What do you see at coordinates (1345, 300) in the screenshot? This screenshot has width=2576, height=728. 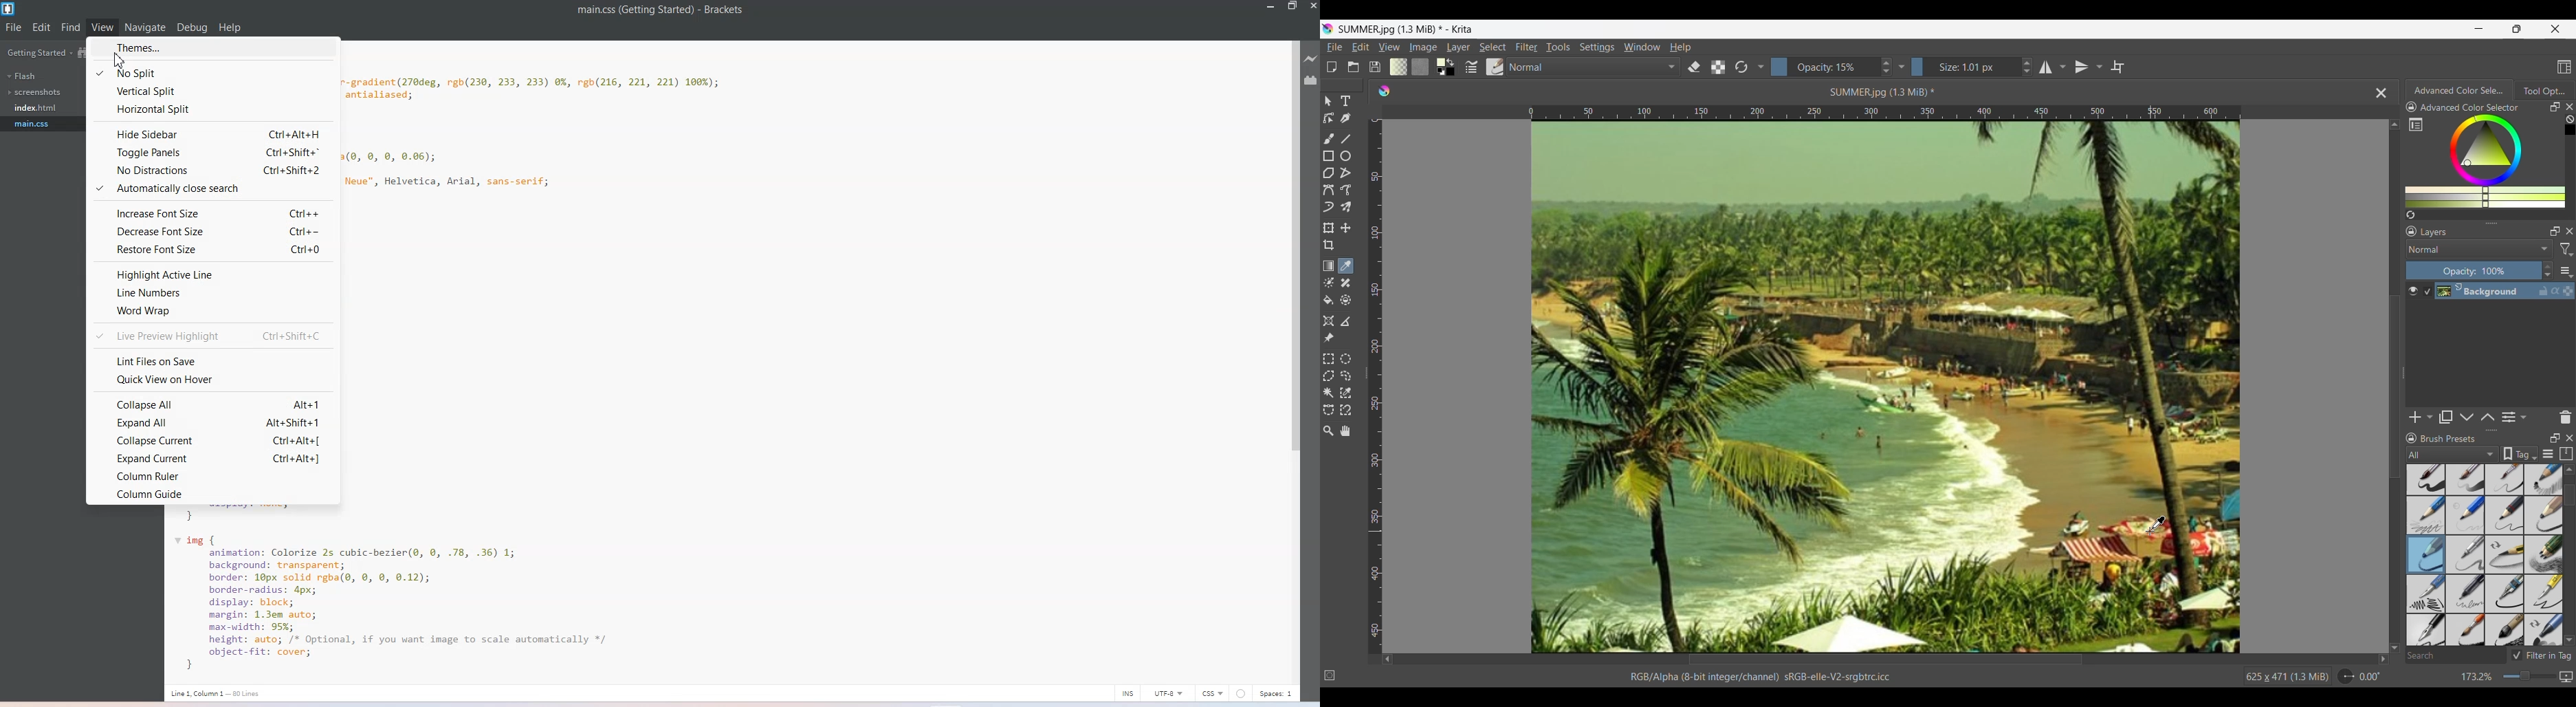 I see `Enclose and fill tool` at bounding box center [1345, 300].